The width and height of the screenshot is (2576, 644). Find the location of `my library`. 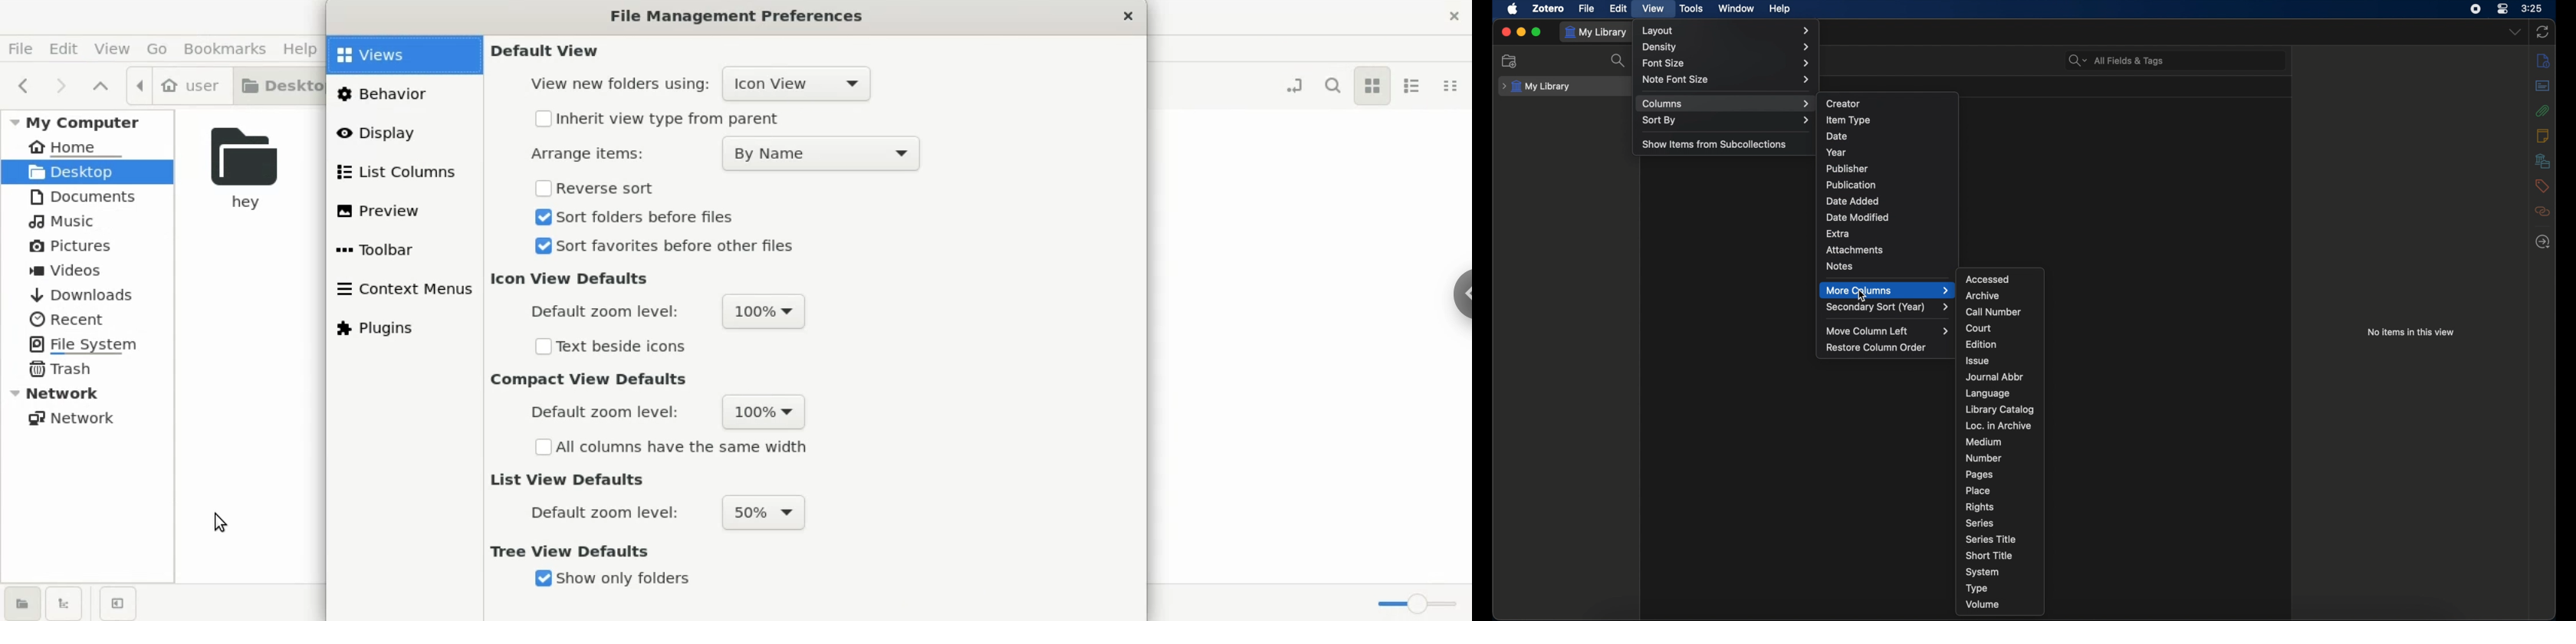

my library is located at coordinates (1536, 87).